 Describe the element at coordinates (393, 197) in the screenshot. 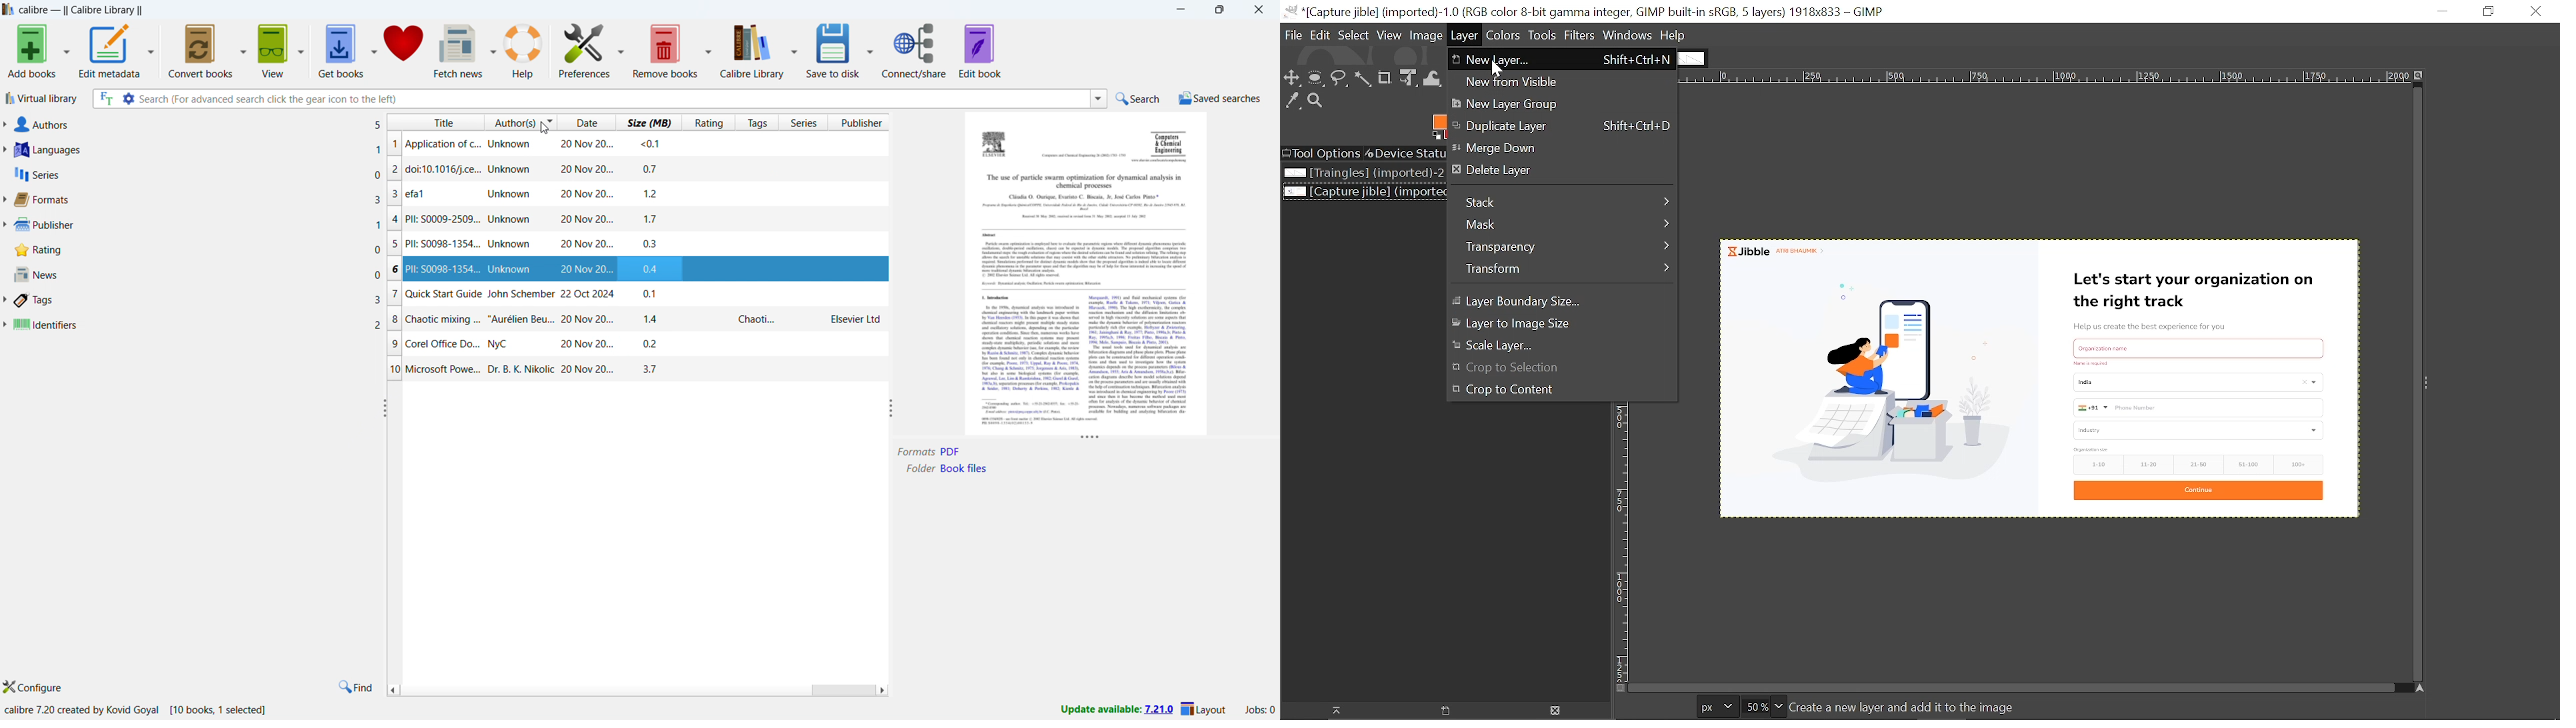

I see `3` at that location.